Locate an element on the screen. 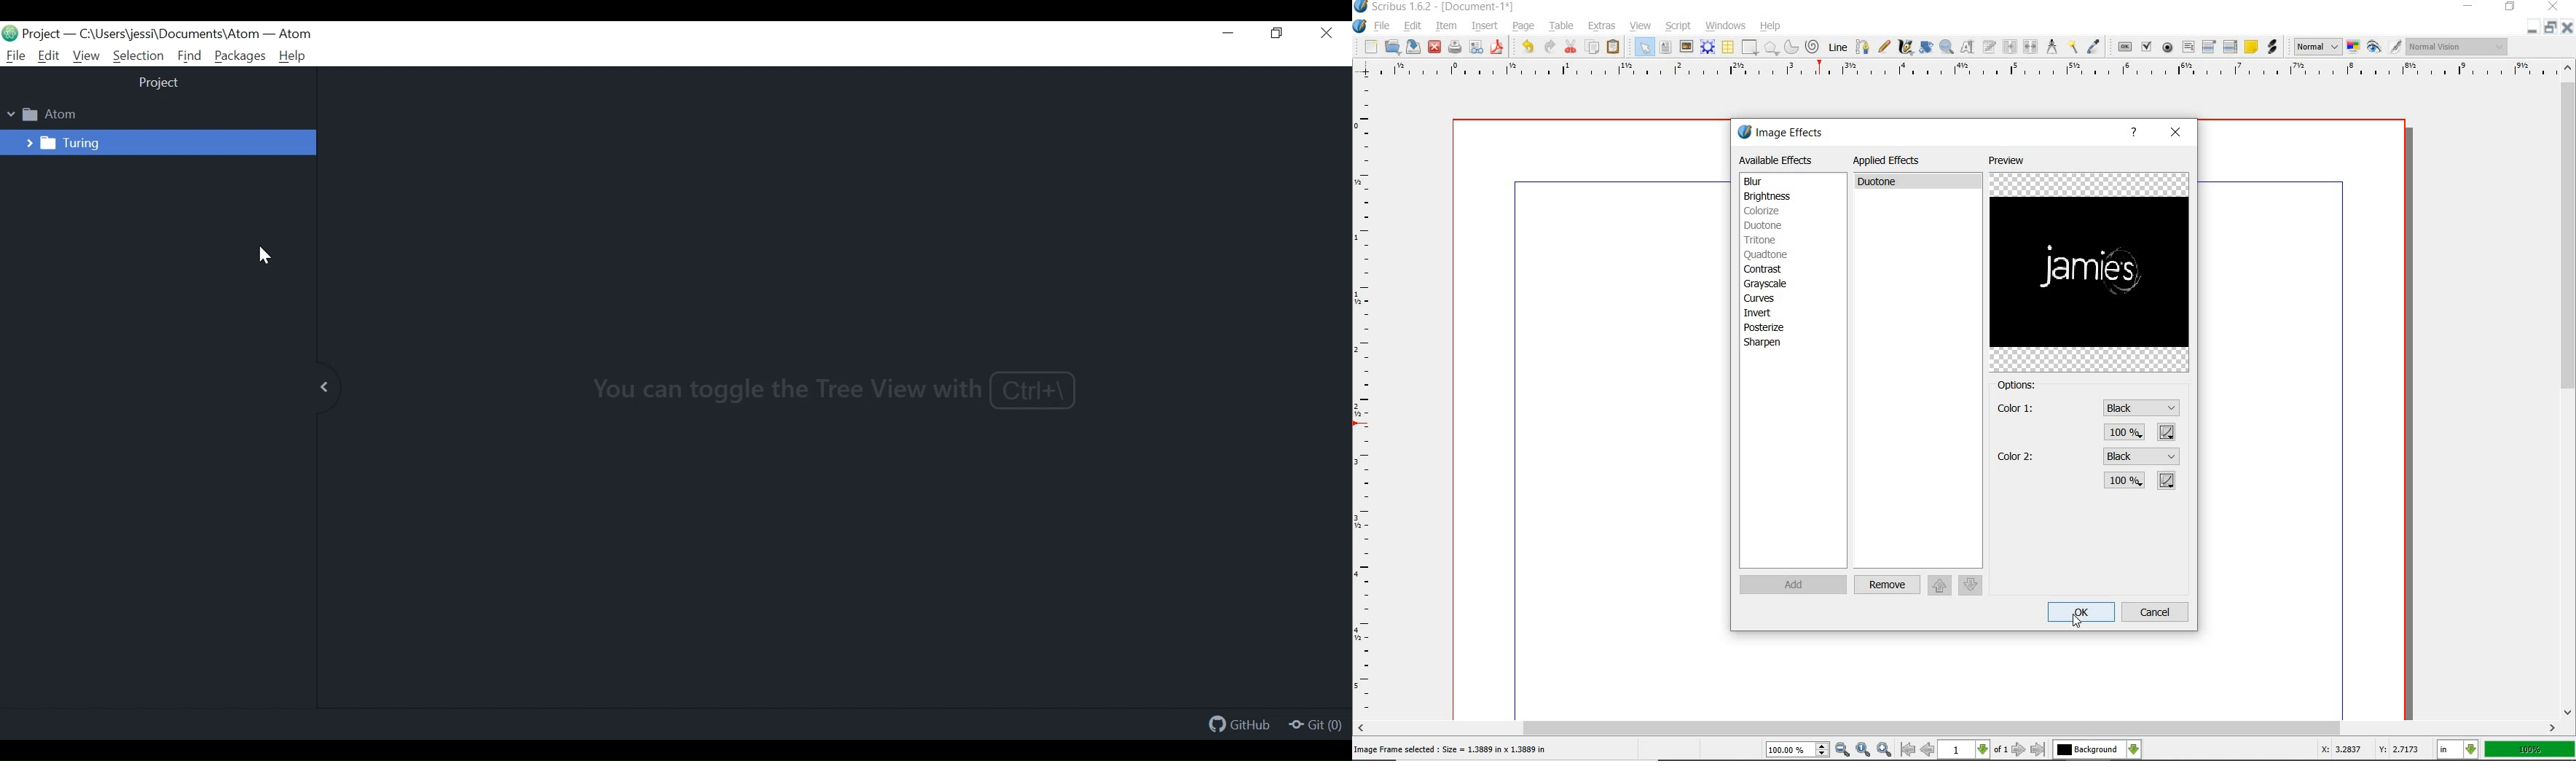 Image resolution: width=2576 pixels, height=784 pixels. Find is located at coordinates (190, 56).